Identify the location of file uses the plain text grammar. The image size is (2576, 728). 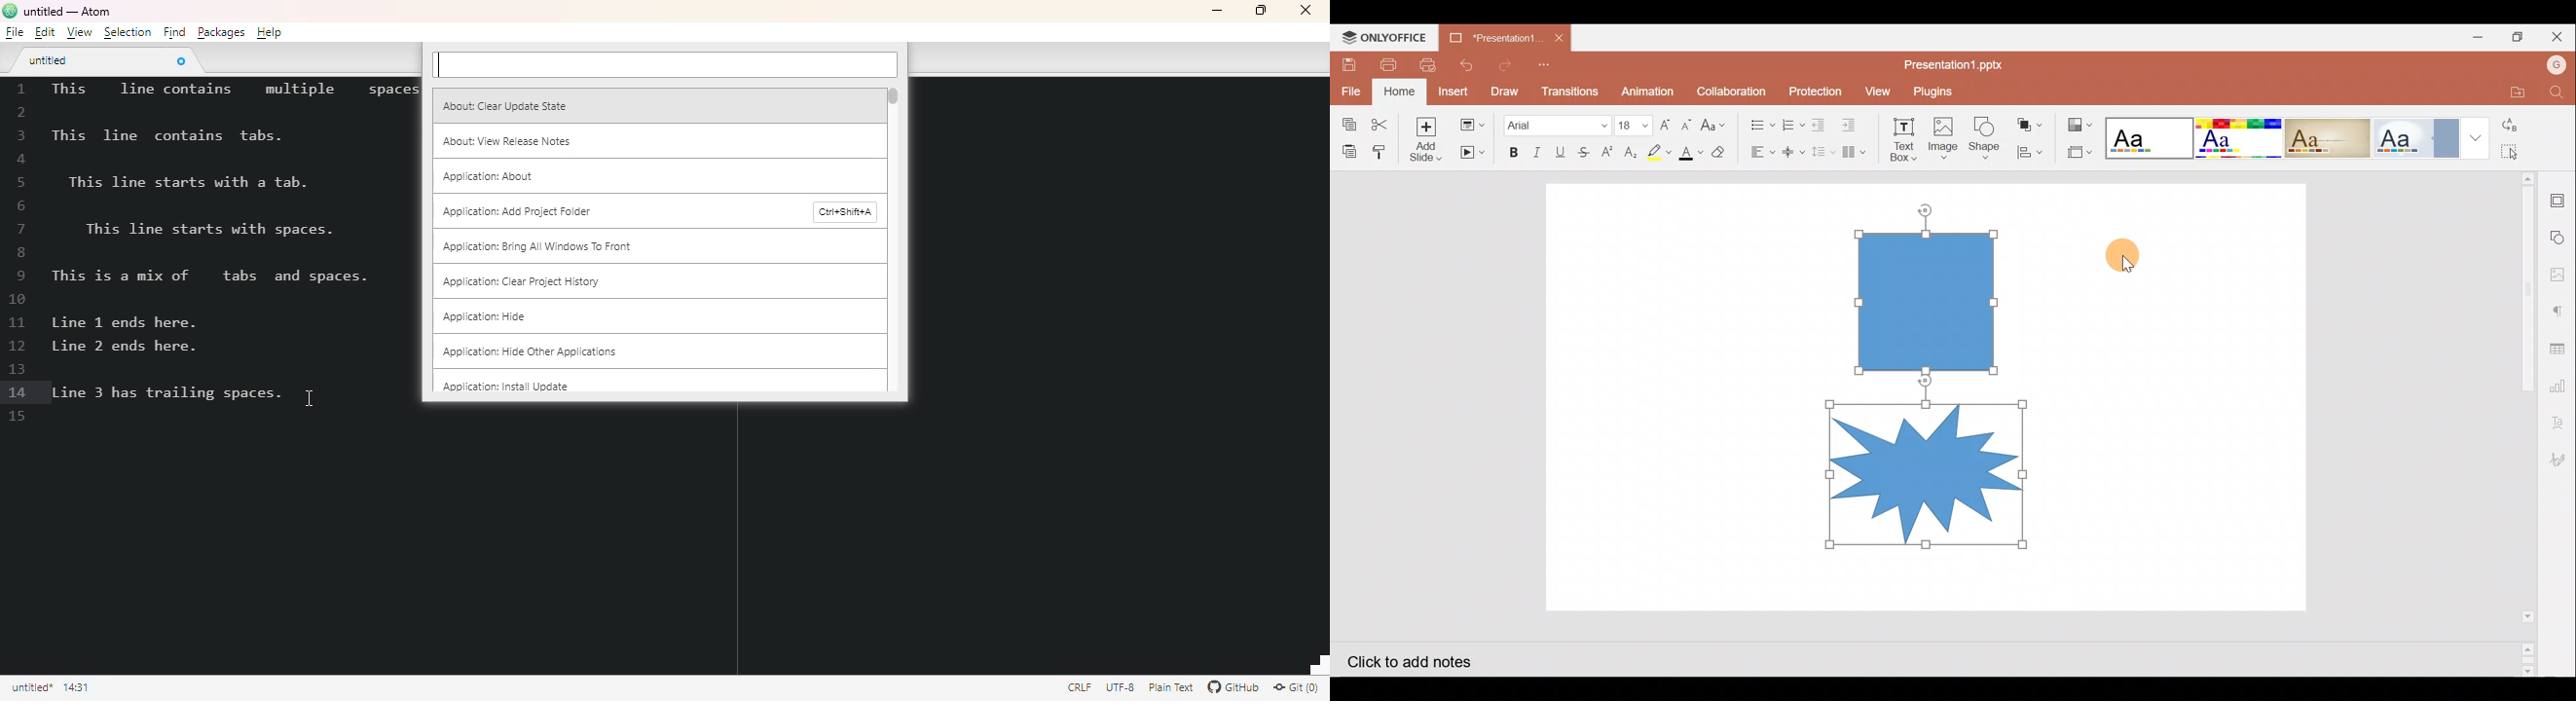
(1173, 687).